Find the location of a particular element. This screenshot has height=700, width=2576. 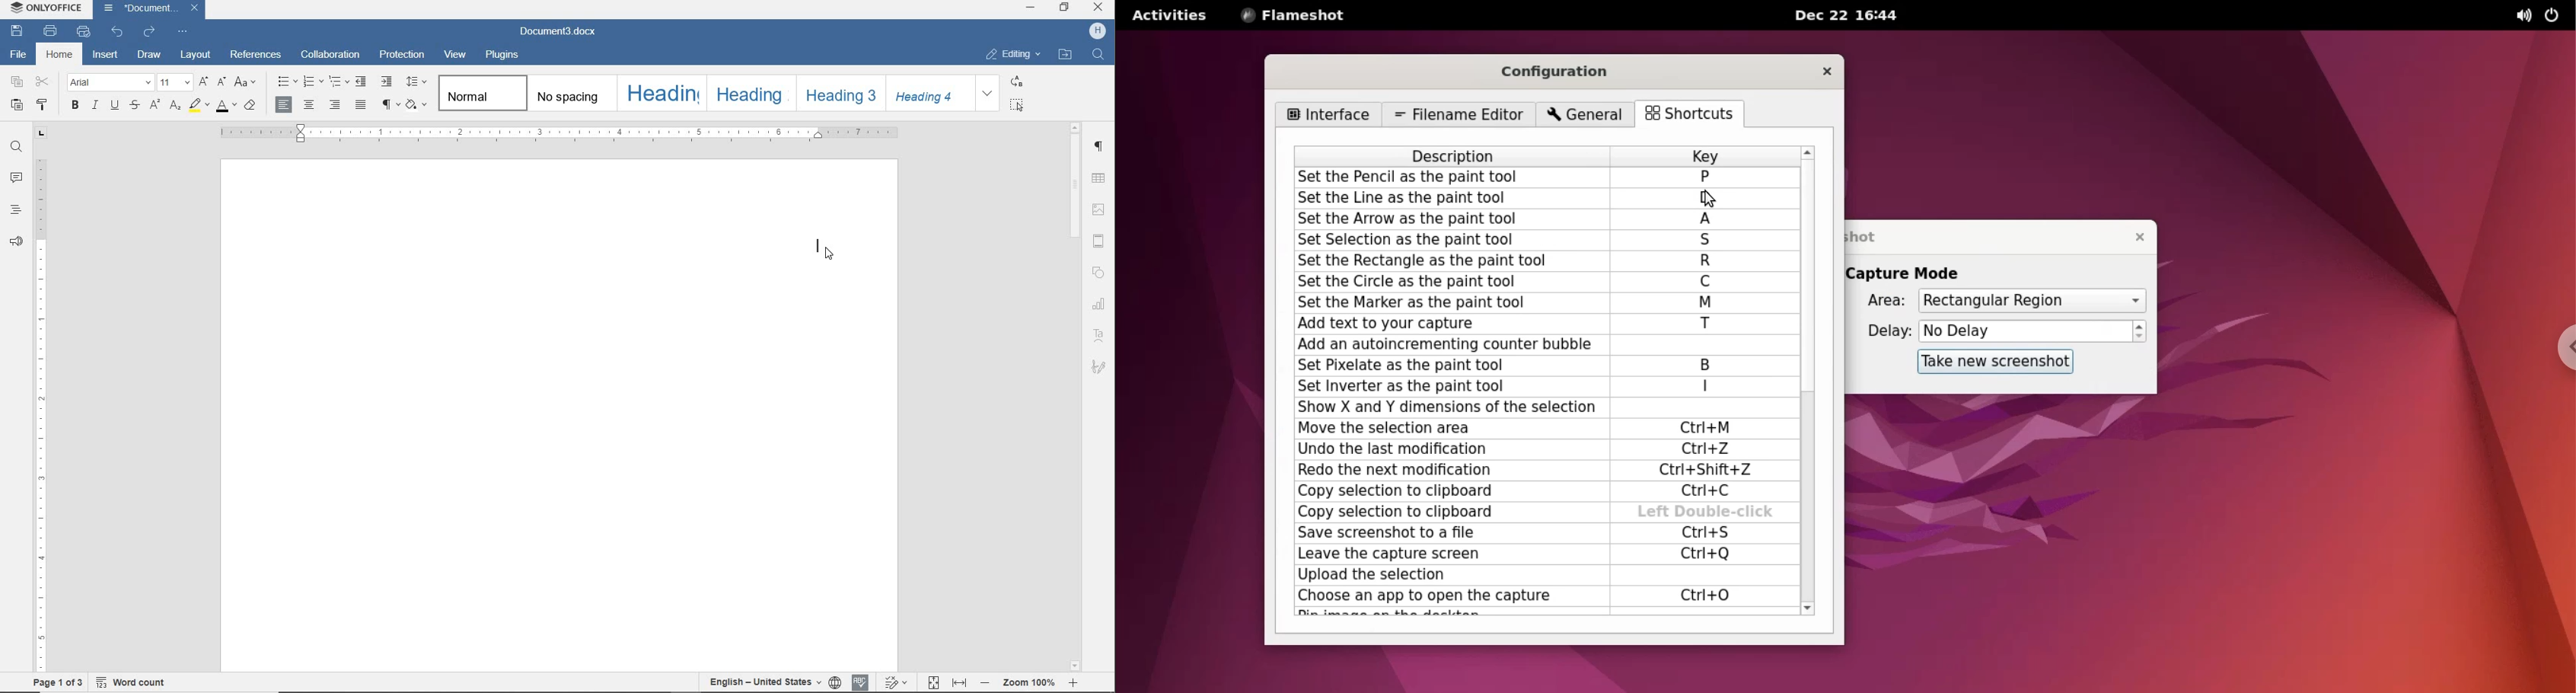

VIEW is located at coordinates (457, 54).